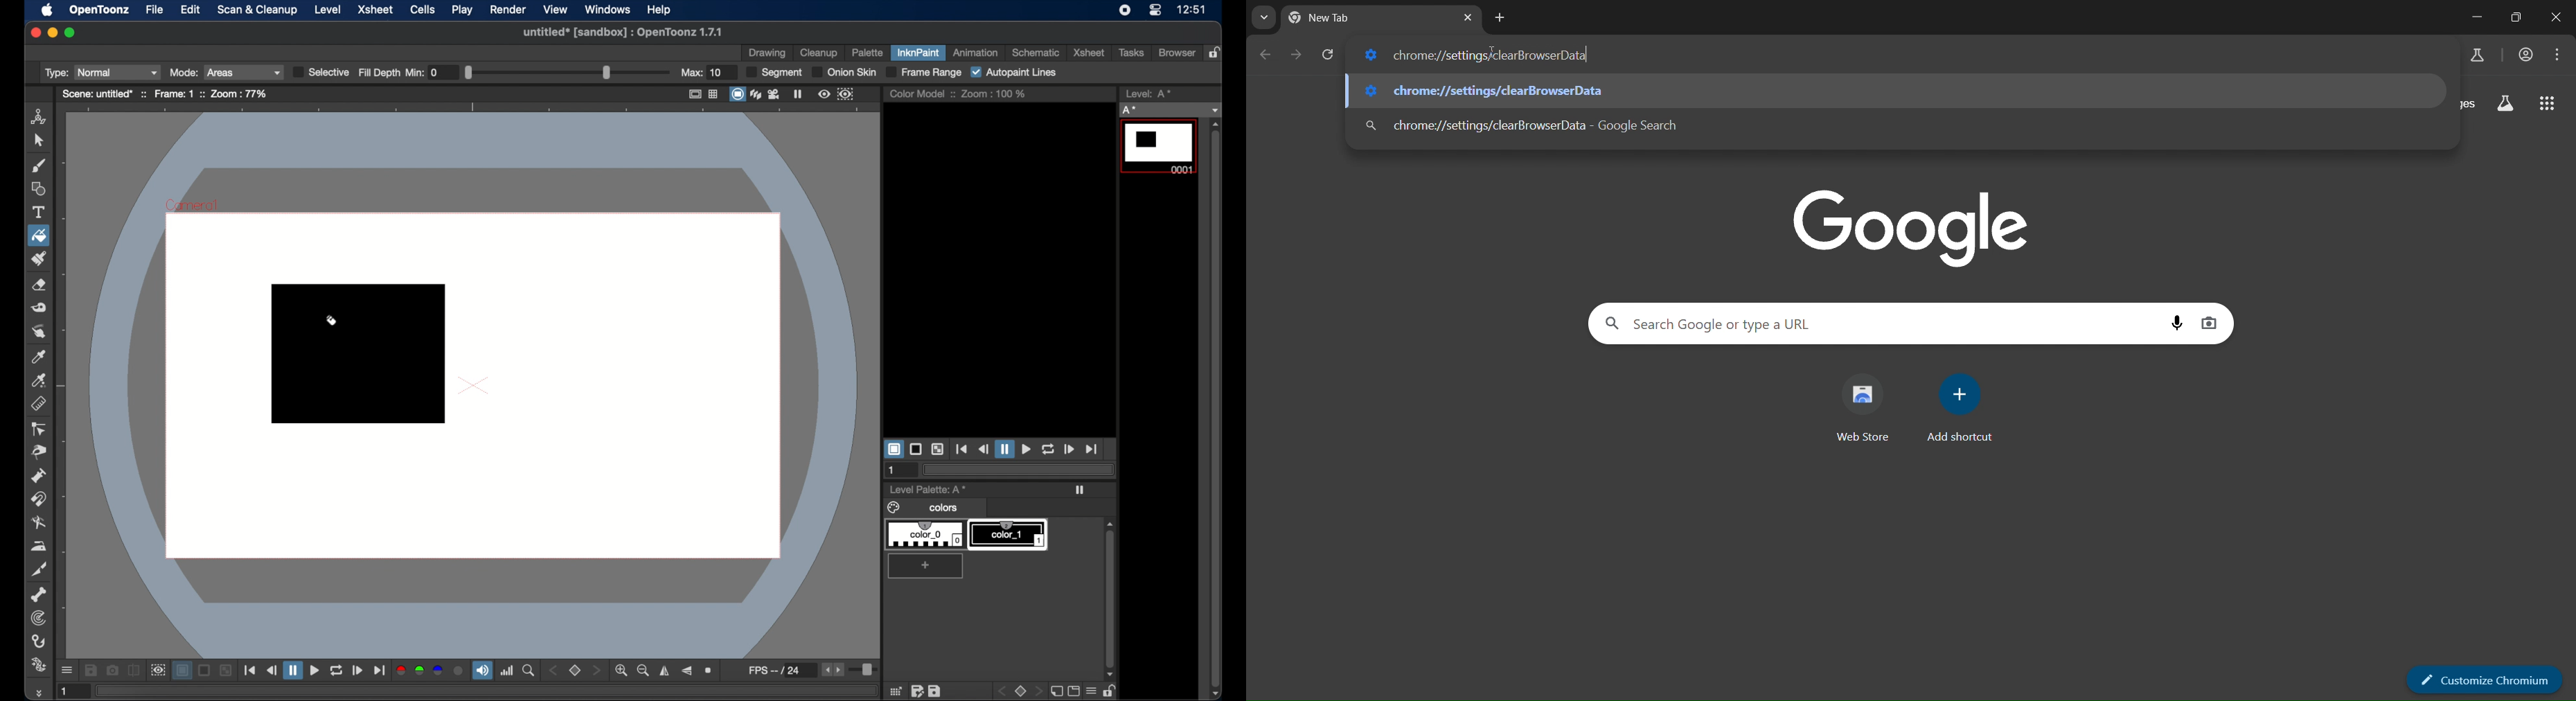  What do you see at coordinates (38, 429) in the screenshot?
I see `ontrol point editor tool` at bounding box center [38, 429].